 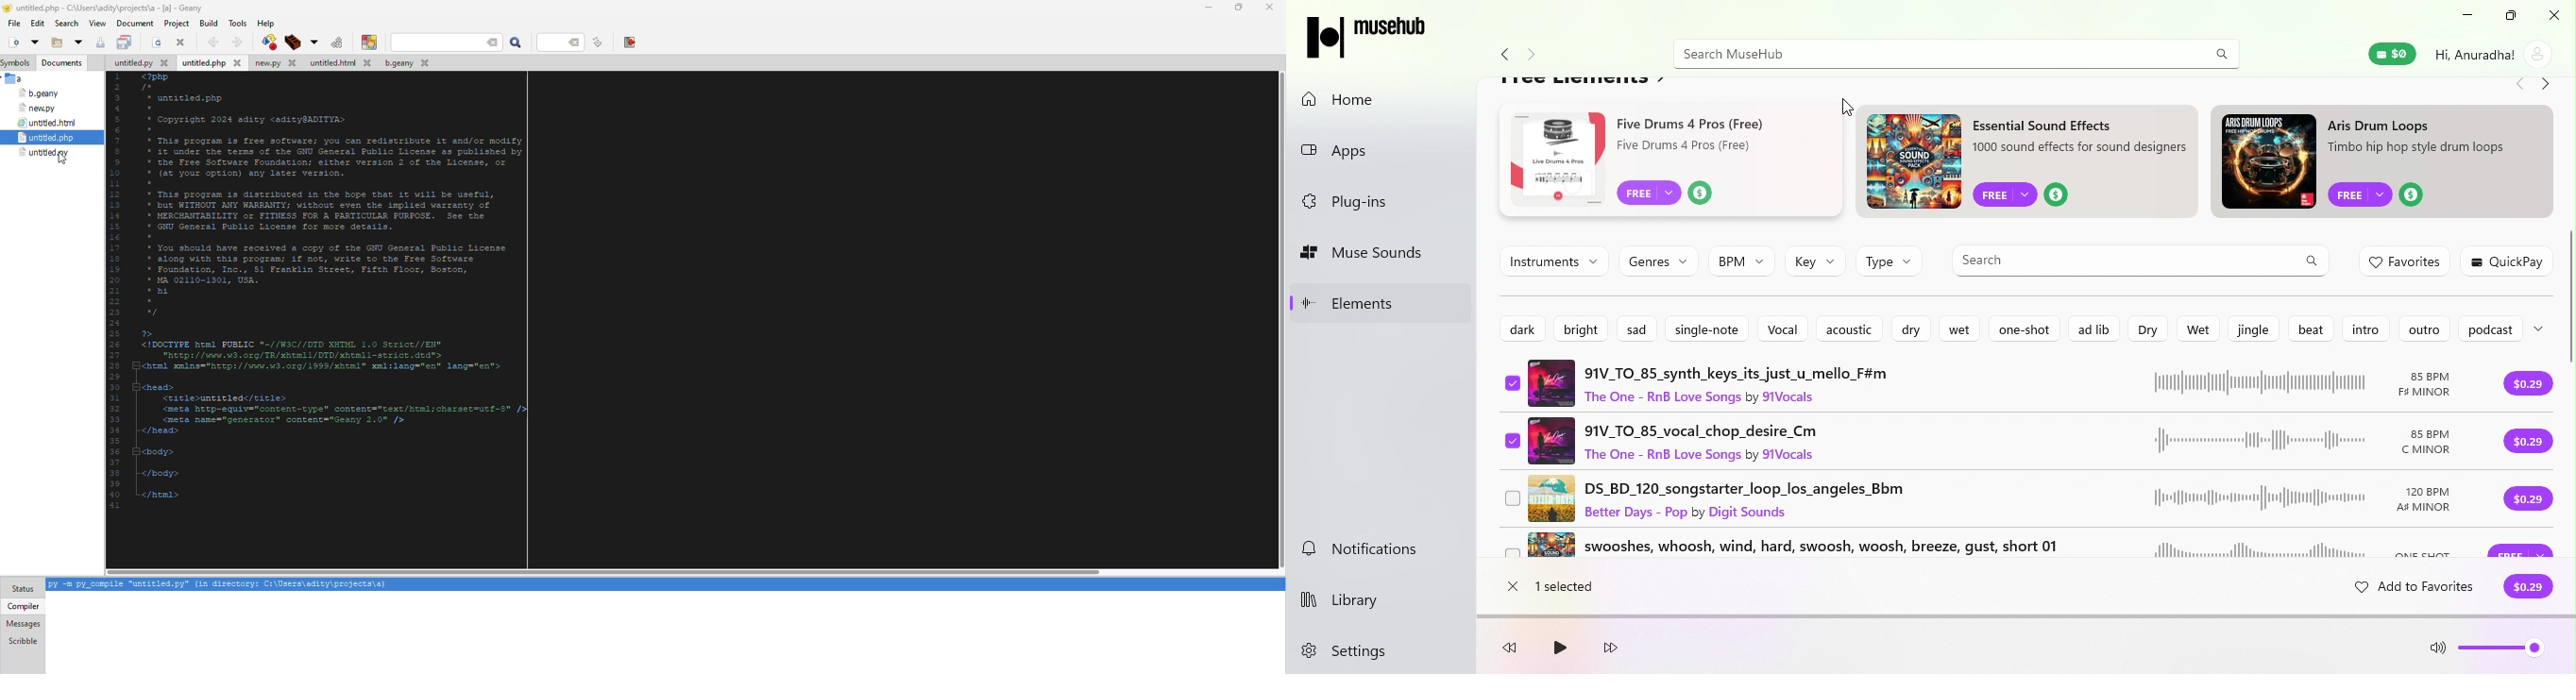 I want to click on purchase, so click(x=2530, y=507).